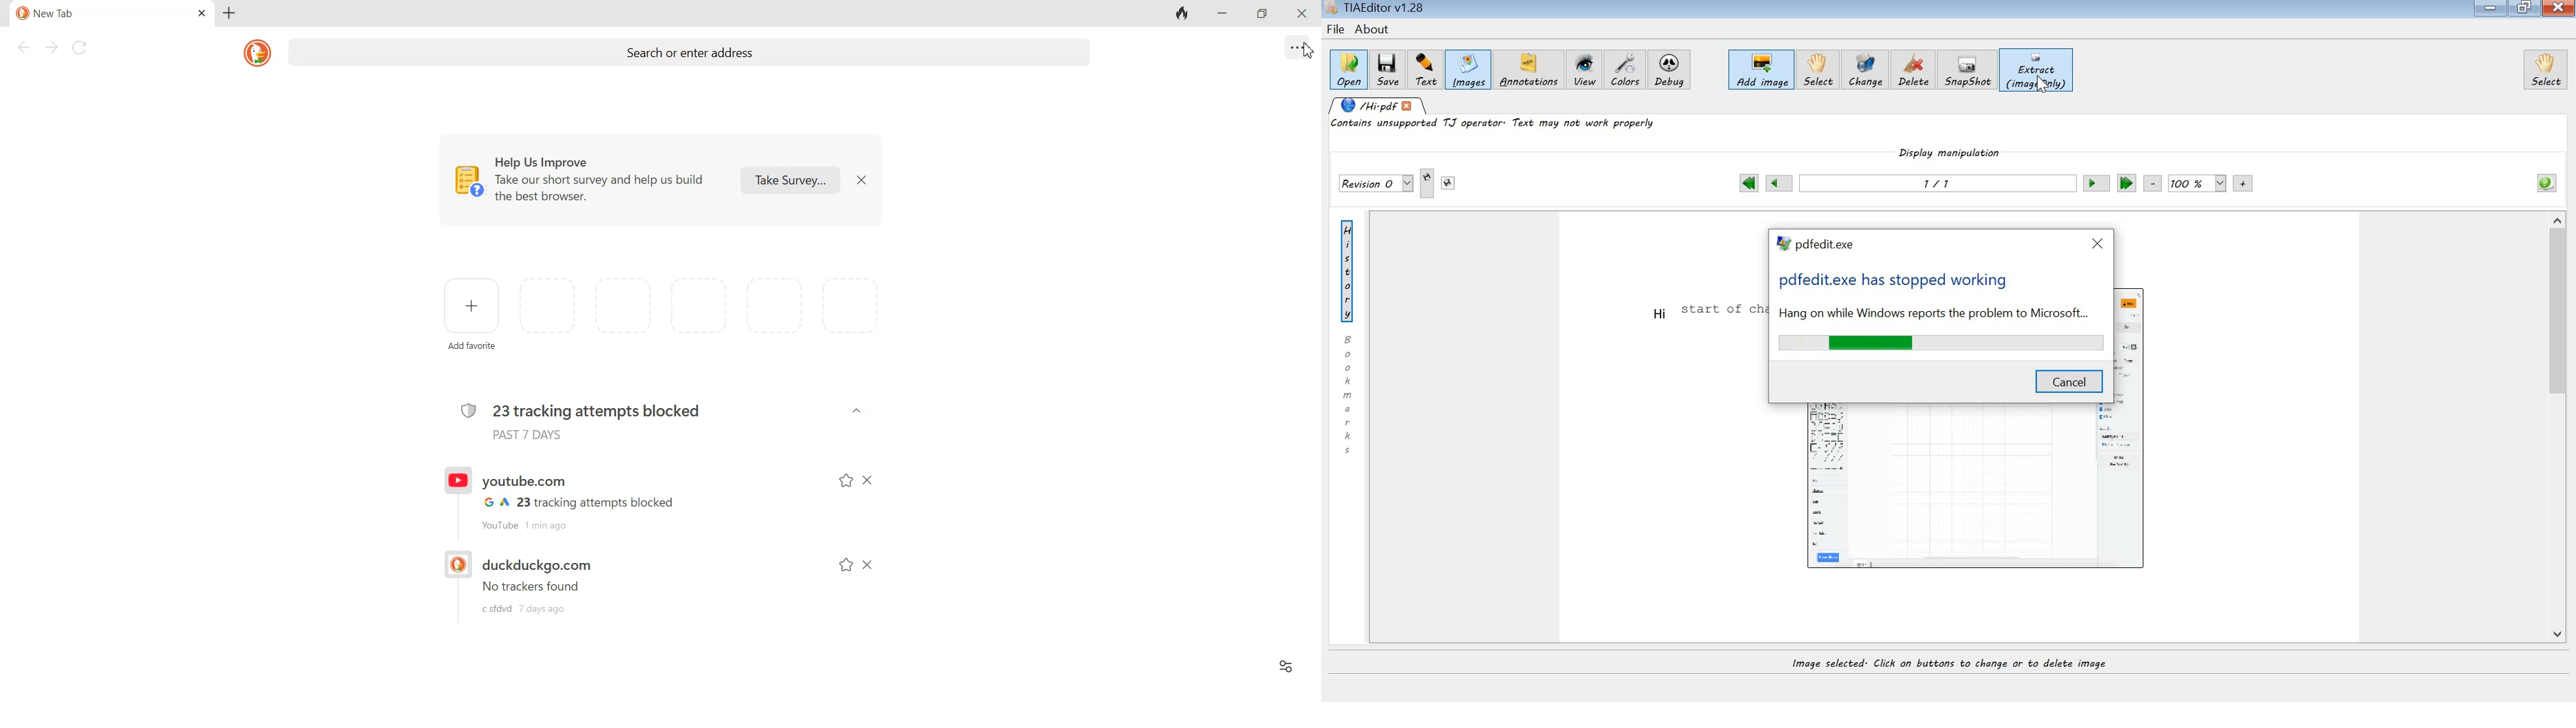 The width and height of the screenshot is (2576, 728). What do you see at coordinates (1496, 126) in the screenshot?
I see `content unsupported TJ operator` at bounding box center [1496, 126].